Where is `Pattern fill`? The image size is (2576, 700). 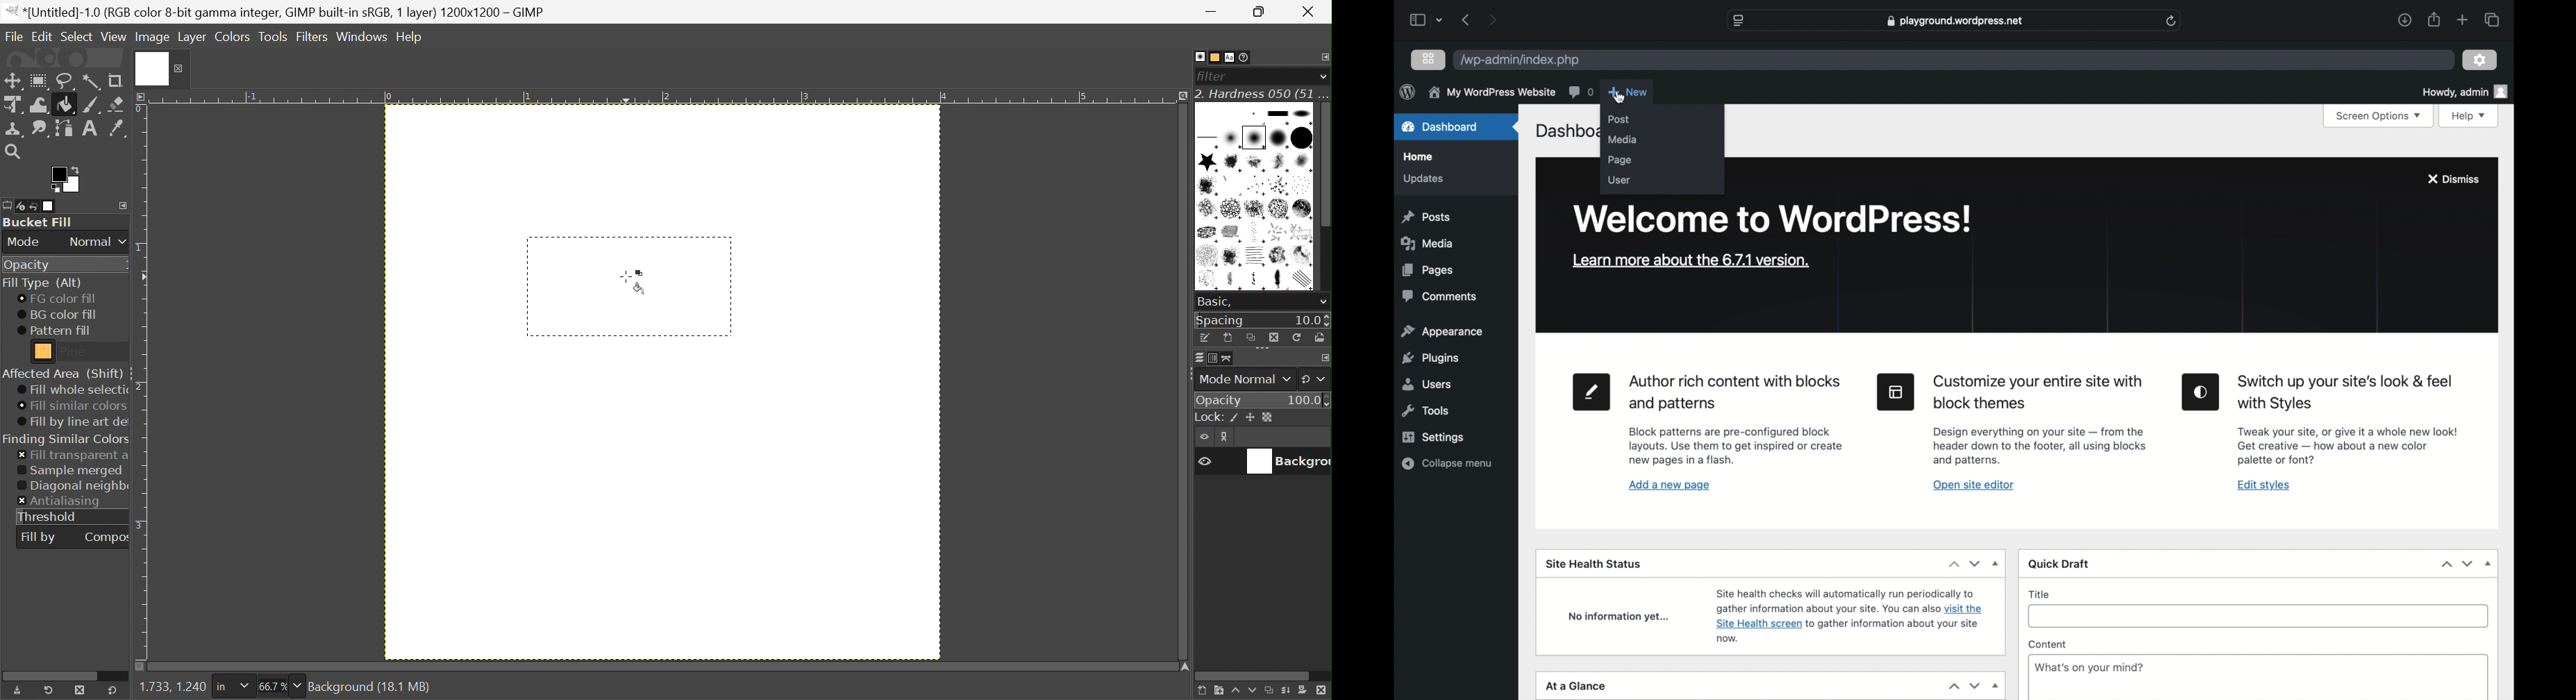 Pattern fill is located at coordinates (54, 331).